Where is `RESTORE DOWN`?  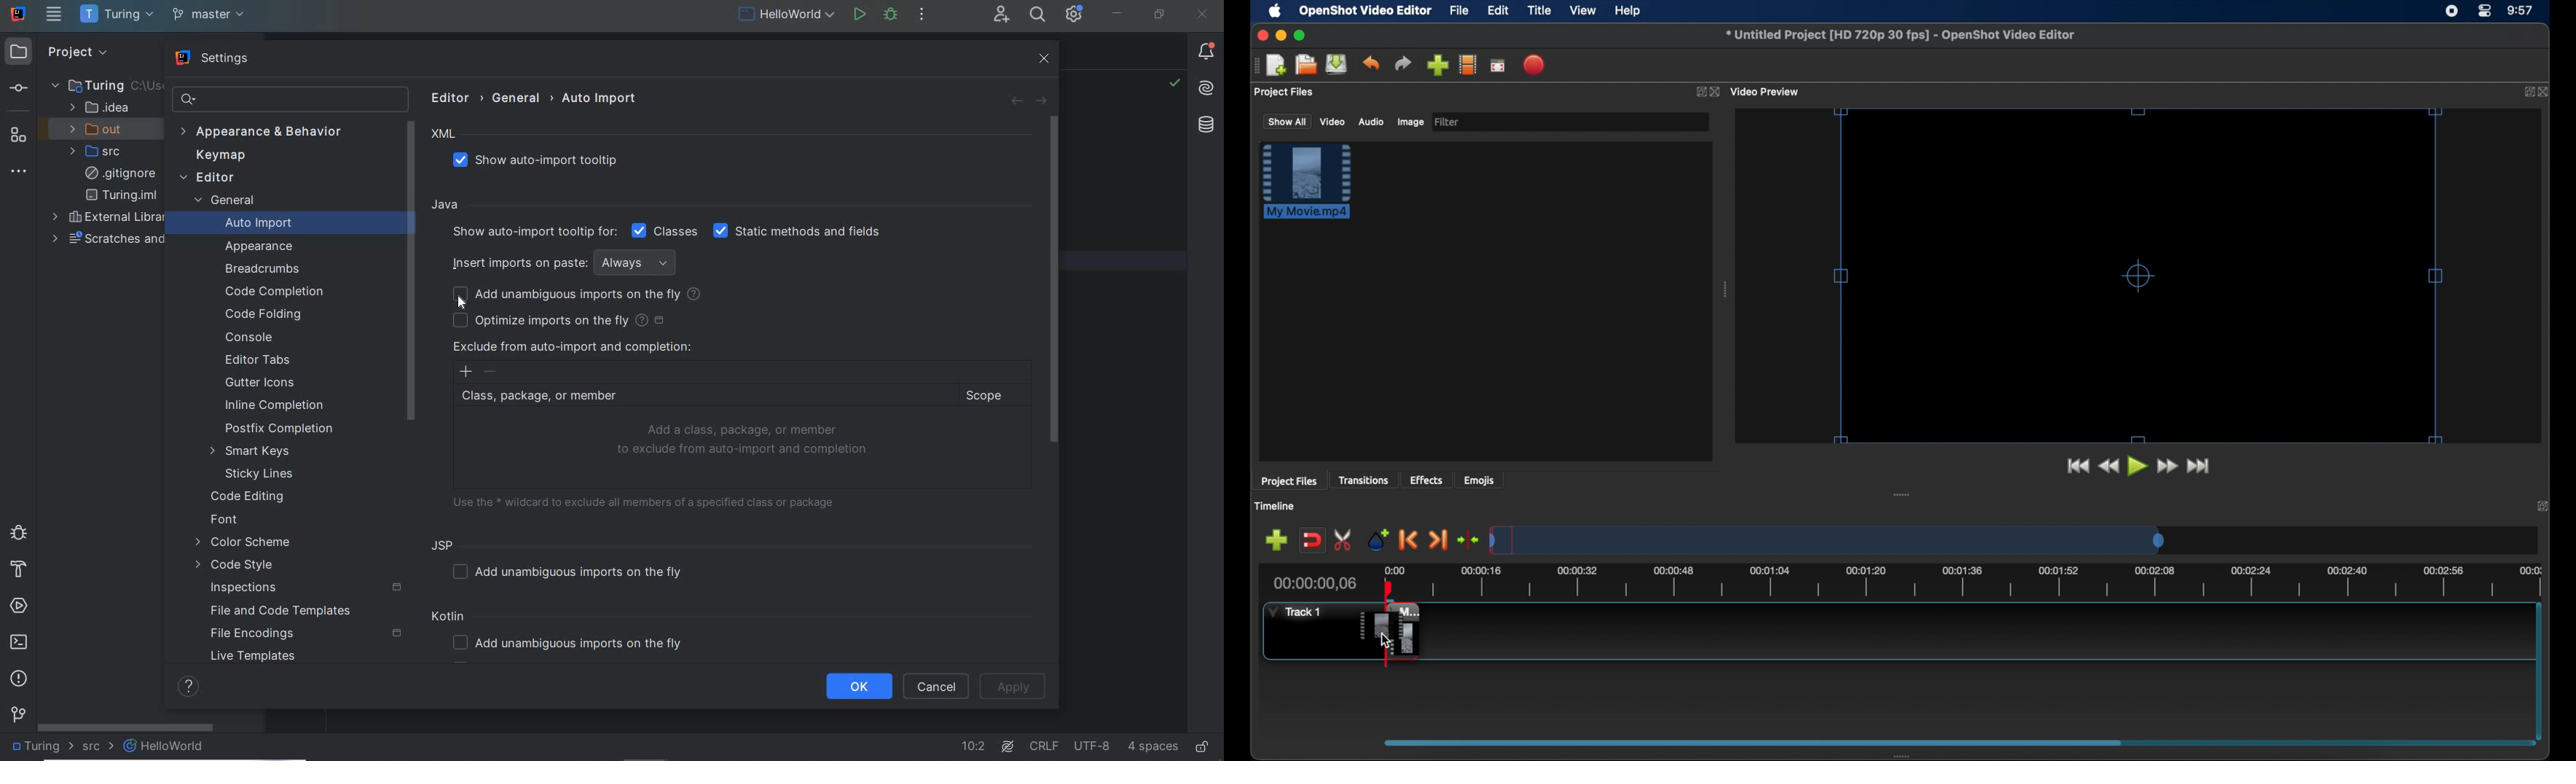 RESTORE DOWN is located at coordinates (1160, 16).